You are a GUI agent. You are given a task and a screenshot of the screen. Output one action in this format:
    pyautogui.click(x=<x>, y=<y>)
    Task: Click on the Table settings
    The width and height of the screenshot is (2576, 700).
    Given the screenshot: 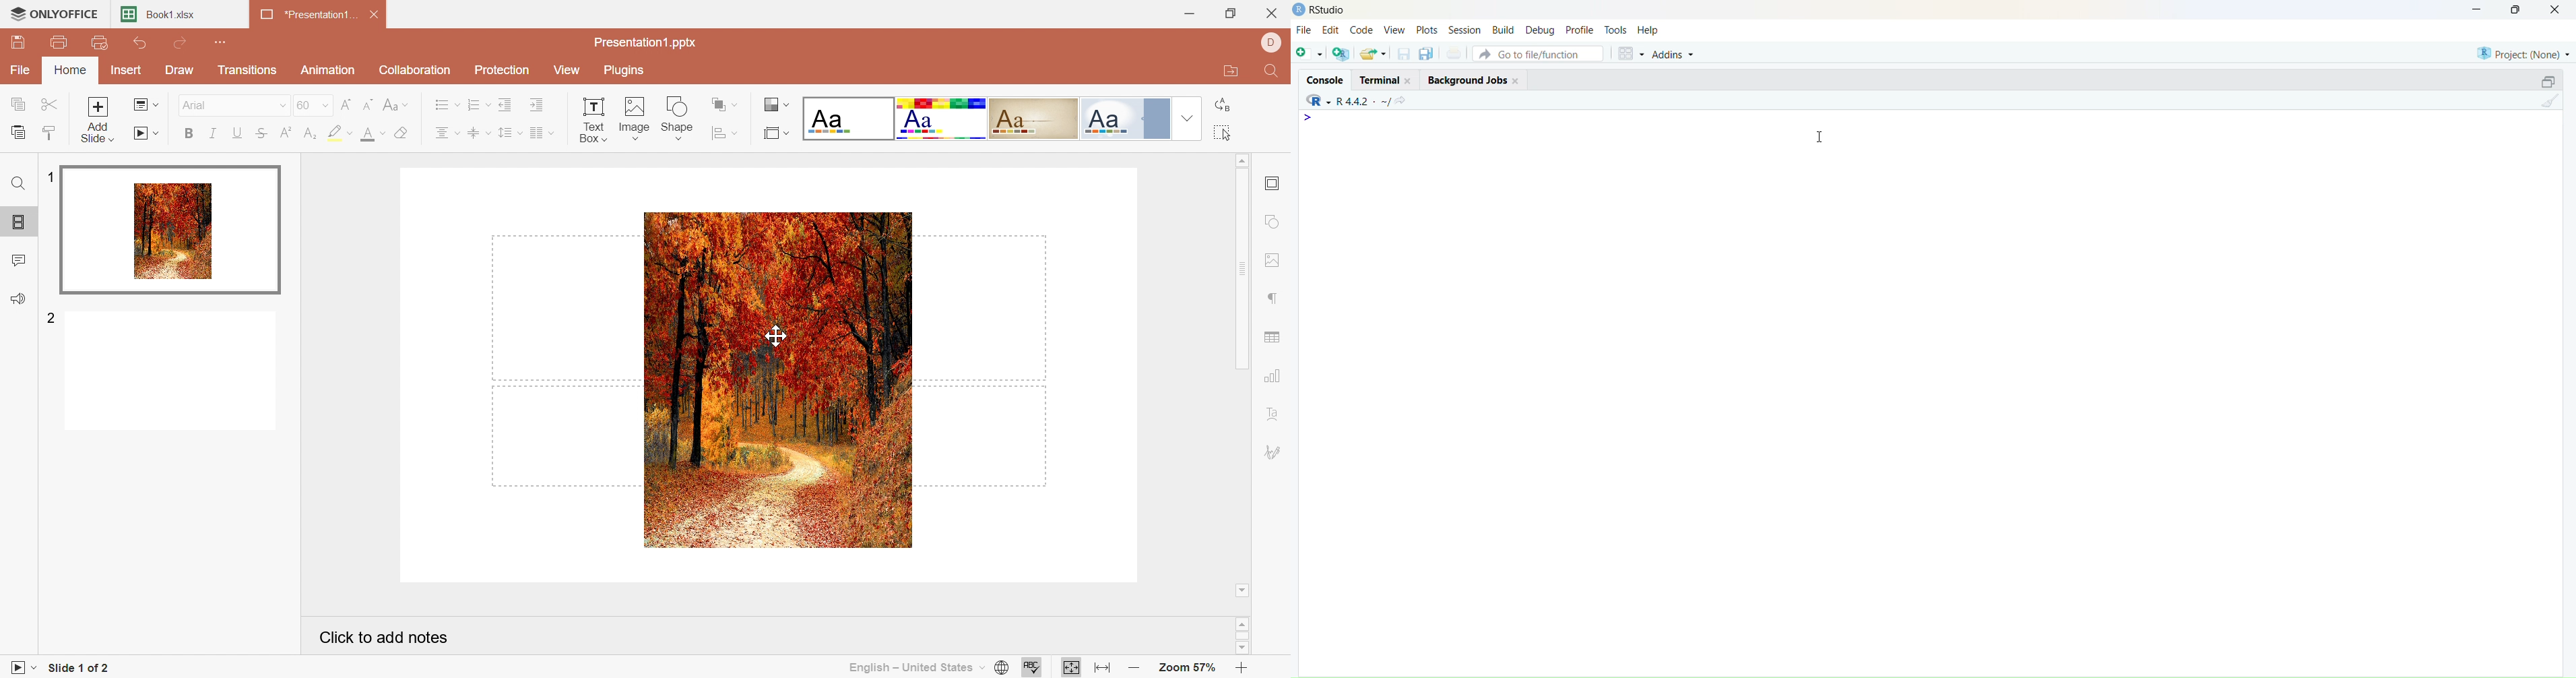 What is the action you would take?
    pyautogui.click(x=1272, y=337)
    